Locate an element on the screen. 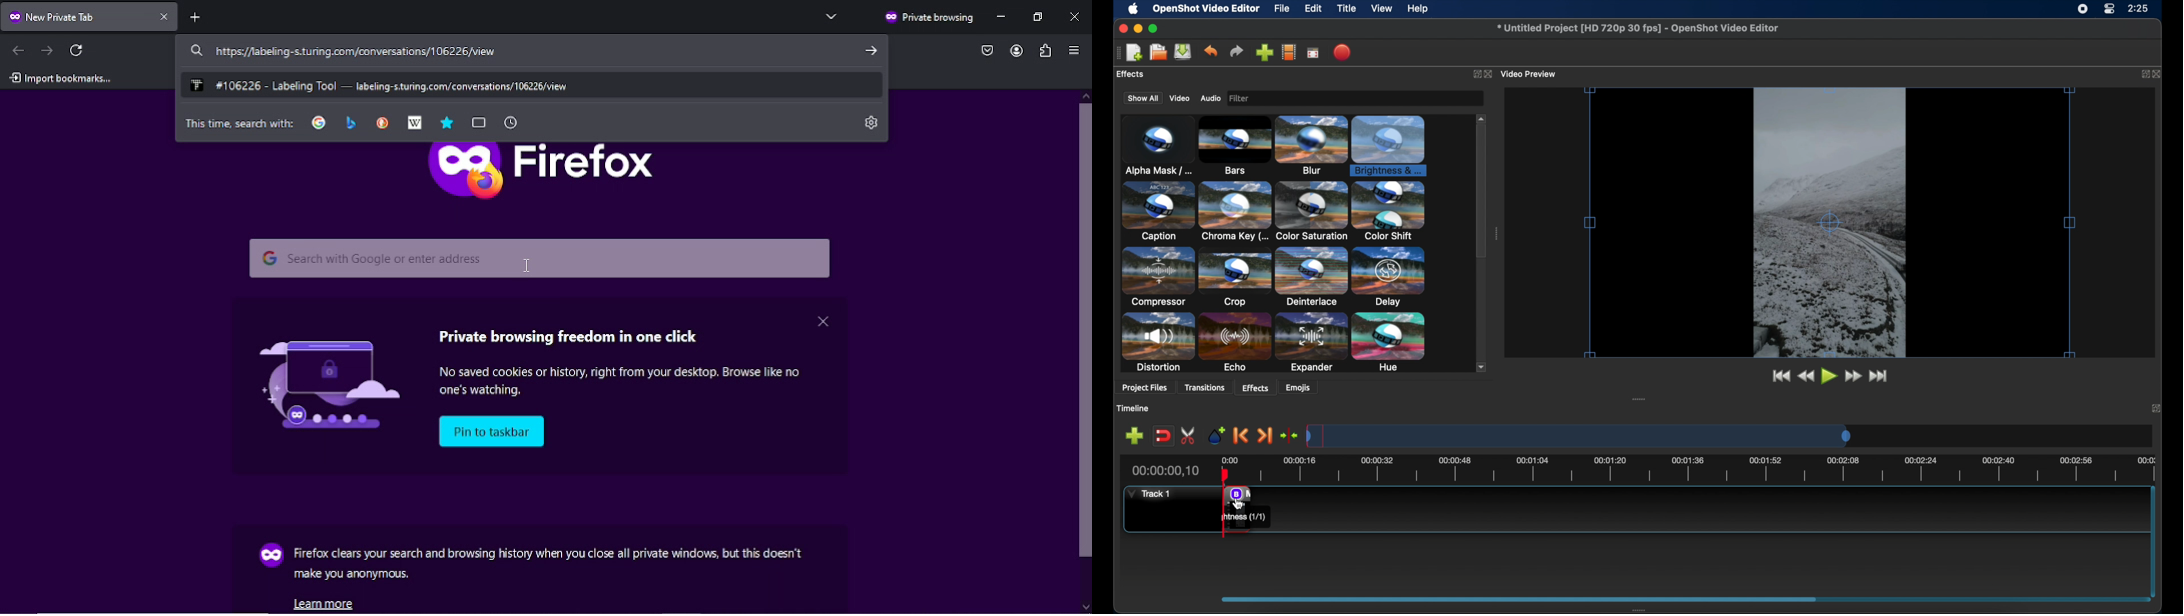 This screenshot has height=616, width=2184. go back is located at coordinates (19, 49).